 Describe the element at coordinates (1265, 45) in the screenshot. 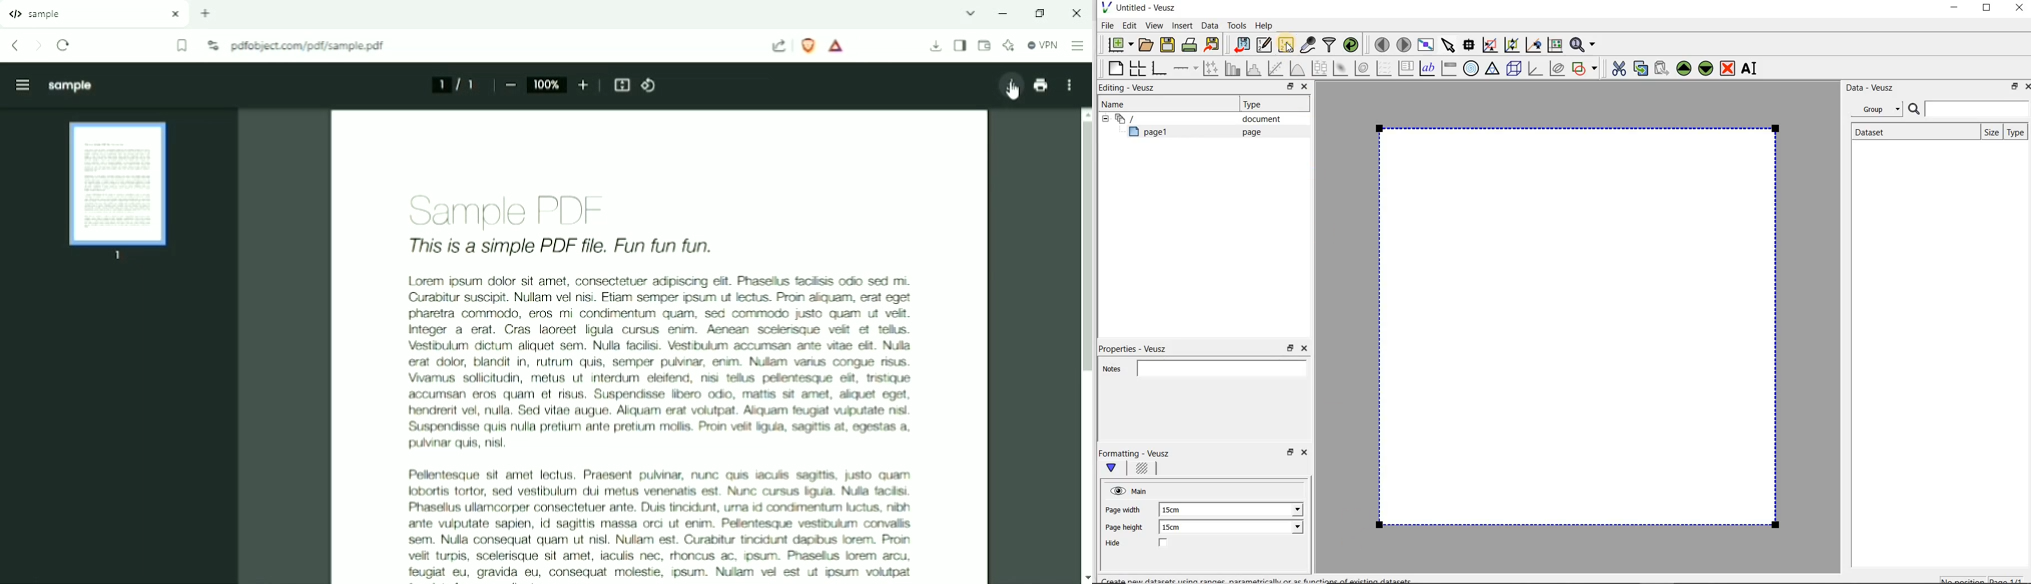

I see `Edit and enter new datasets` at that location.